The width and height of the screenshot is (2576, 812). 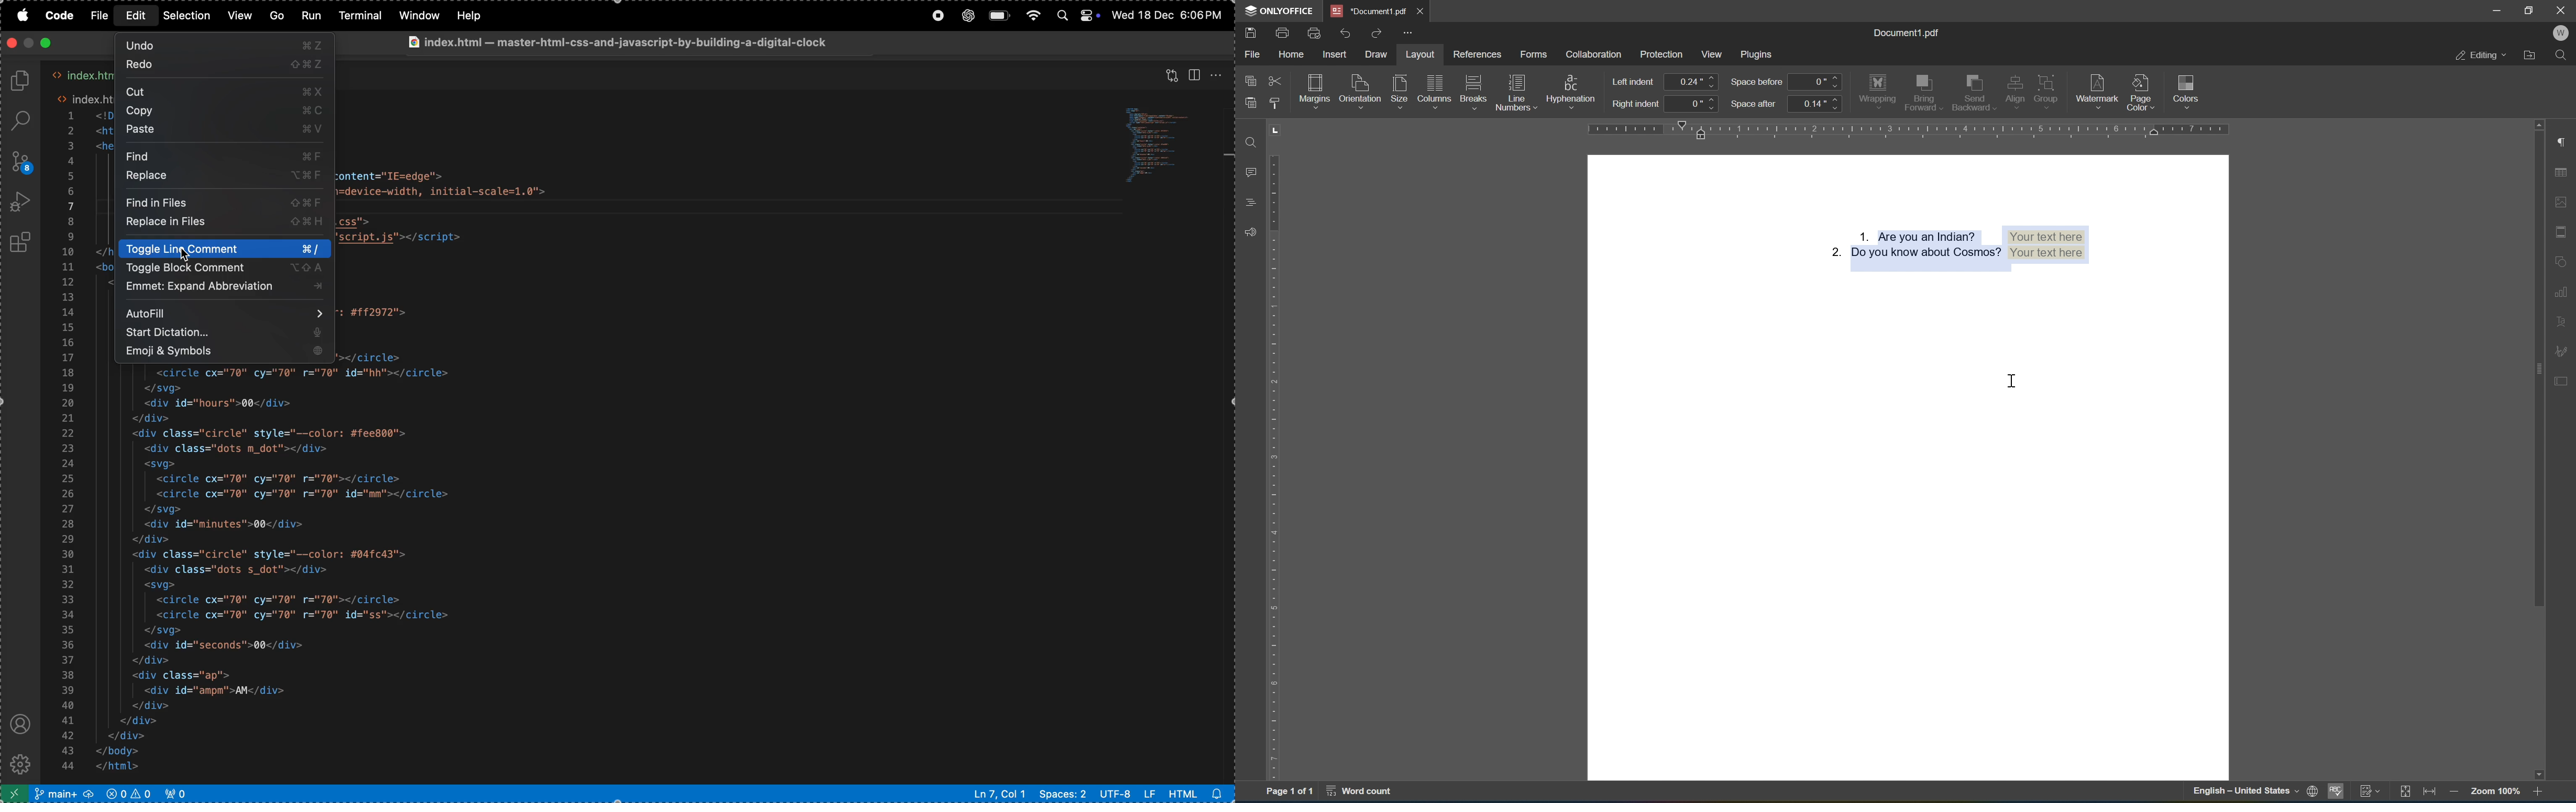 I want to click on plugins, so click(x=1759, y=52).